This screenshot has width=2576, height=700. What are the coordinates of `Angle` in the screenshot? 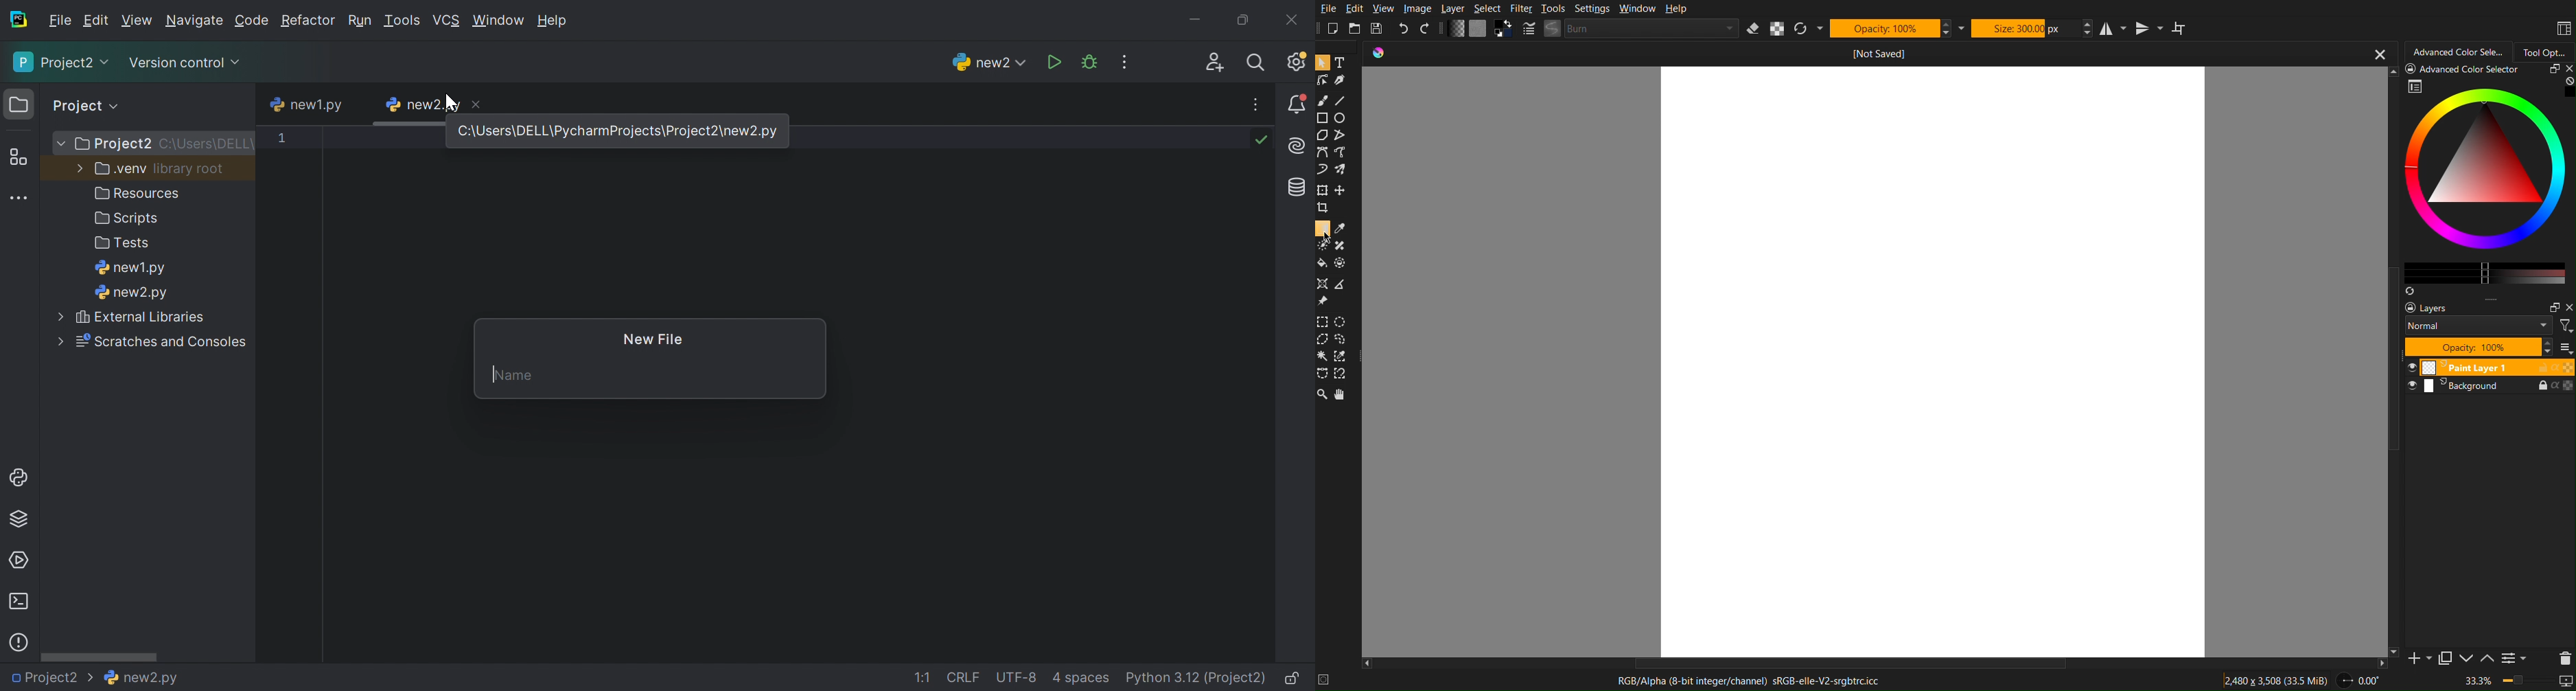 It's located at (2359, 680).